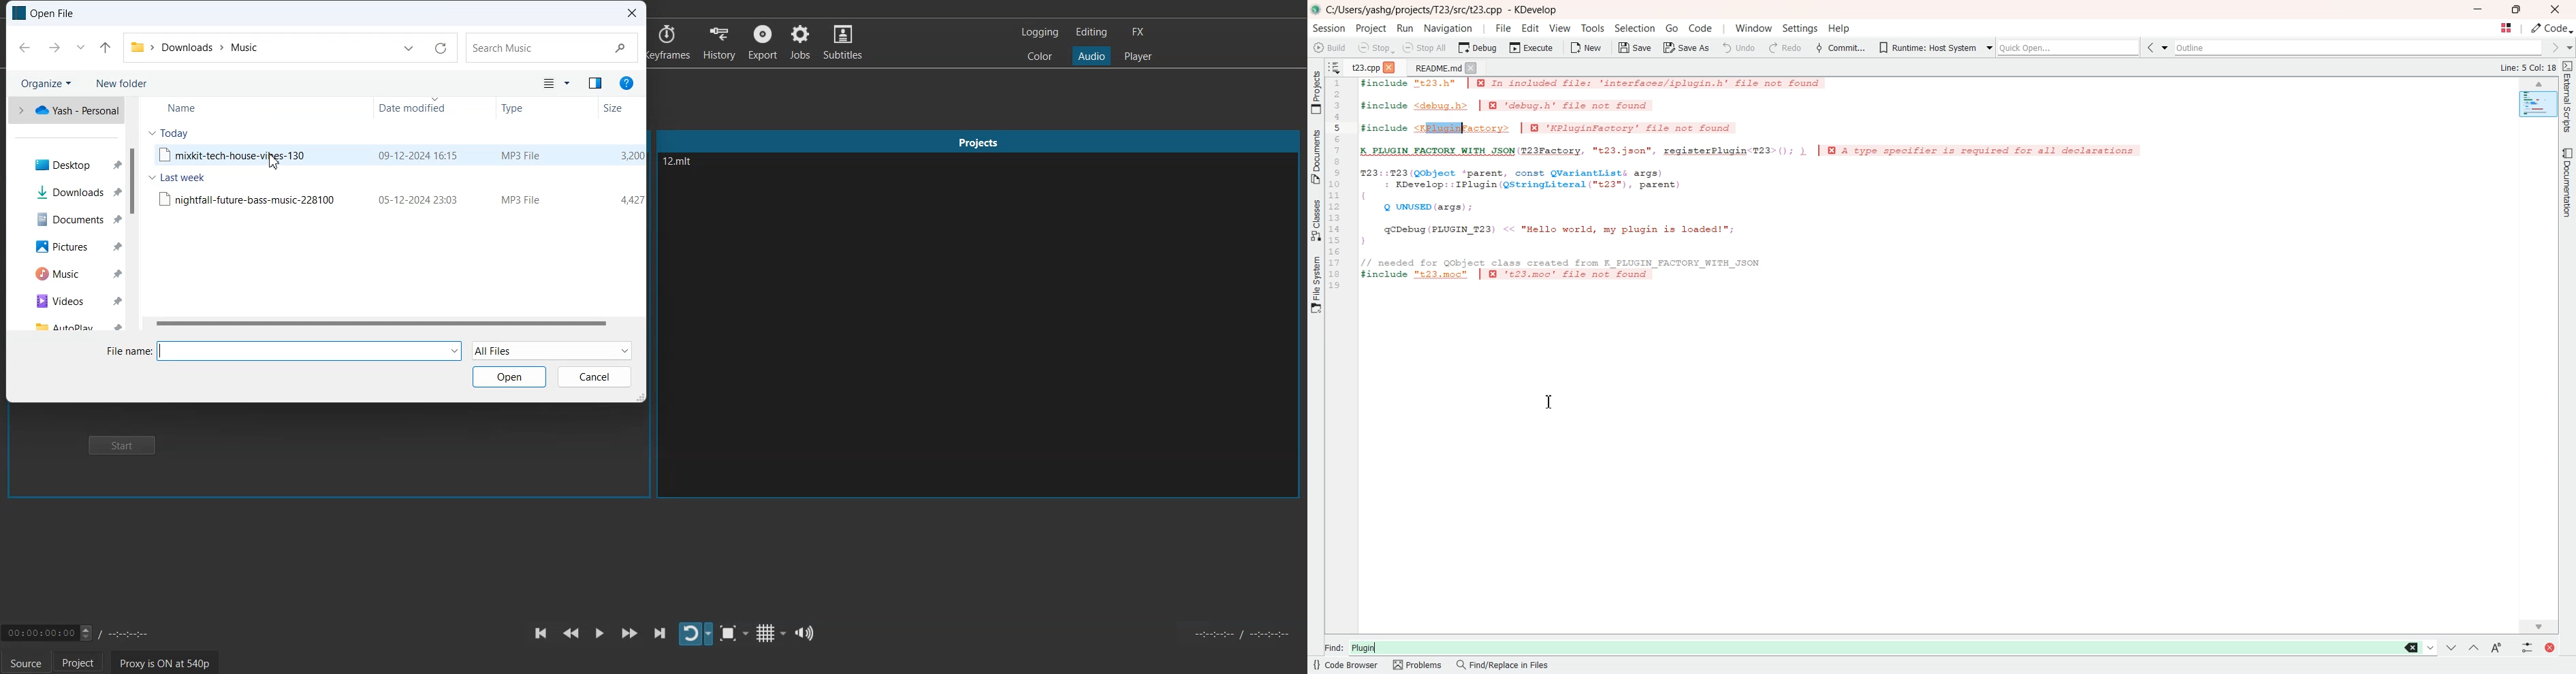 The image size is (2576, 700). What do you see at coordinates (1418, 665) in the screenshot?
I see `Problems` at bounding box center [1418, 665].